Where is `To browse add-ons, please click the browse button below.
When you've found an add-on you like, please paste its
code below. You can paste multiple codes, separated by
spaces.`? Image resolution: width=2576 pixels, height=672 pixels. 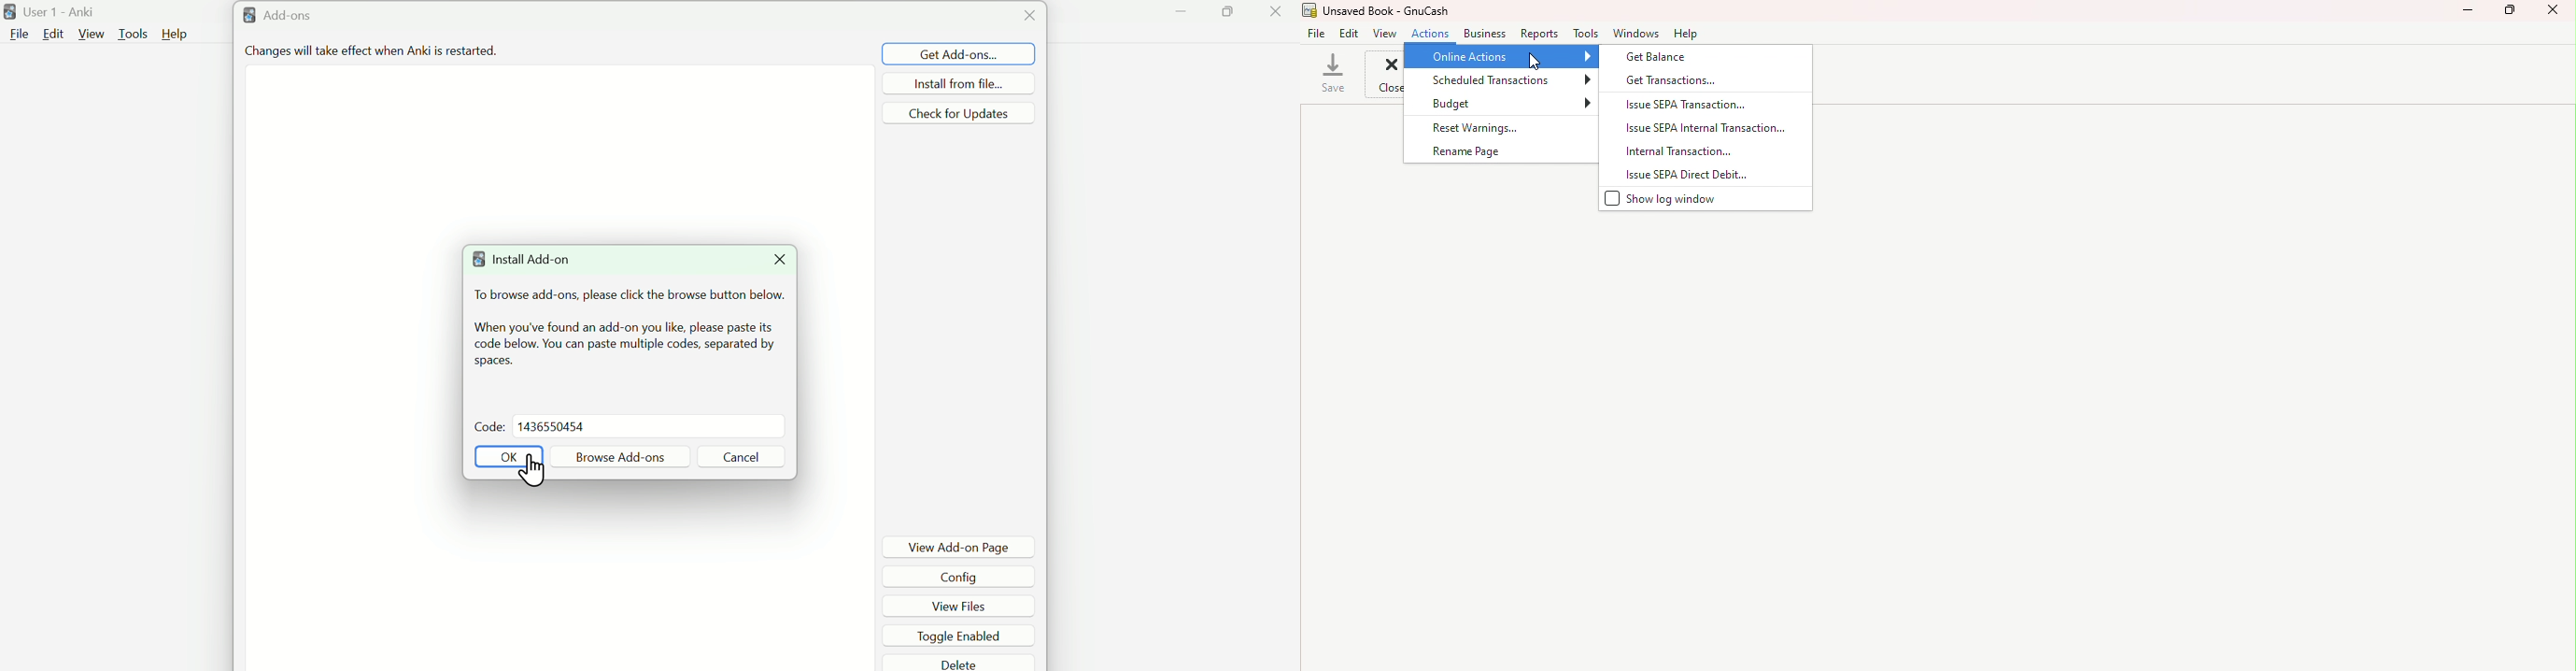 To browse add-ons, please click the browse button below.
When you've found an add-on you like, please paste its
code below. You can paste multiple codes, separated by
spaces. is located at coordinates (629, 330).